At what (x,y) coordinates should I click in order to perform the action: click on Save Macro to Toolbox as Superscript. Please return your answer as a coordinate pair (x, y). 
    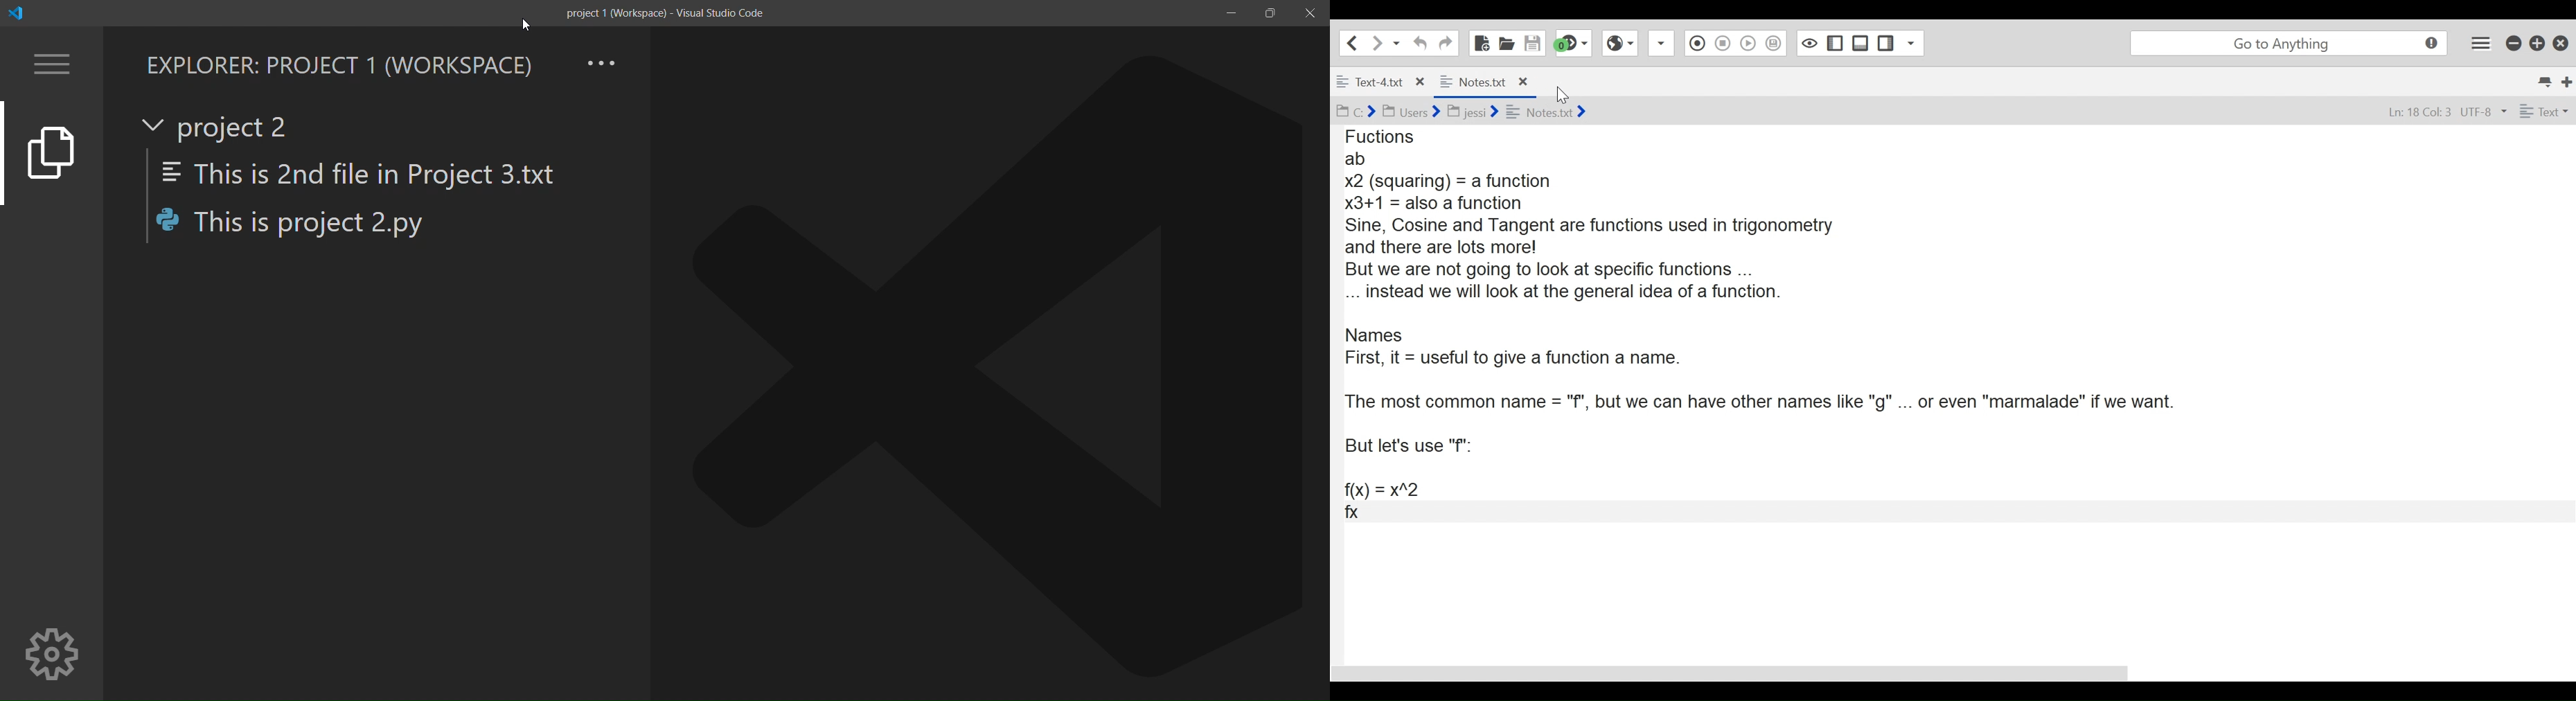
    Looking at the image, I should click on (1775, 42).